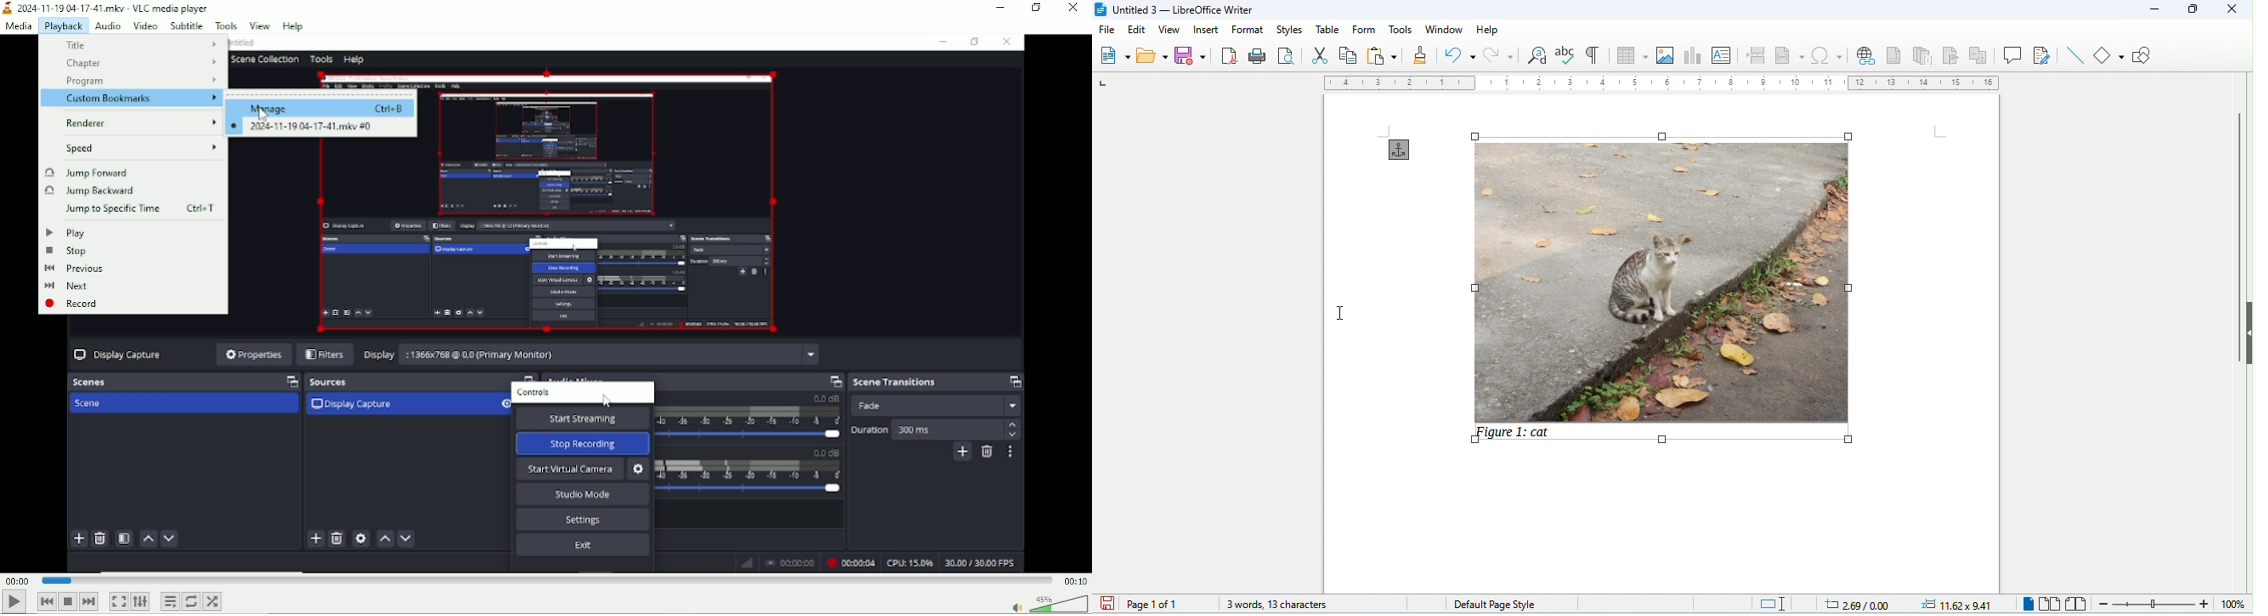  I want to click on window, so click(1444, 30).